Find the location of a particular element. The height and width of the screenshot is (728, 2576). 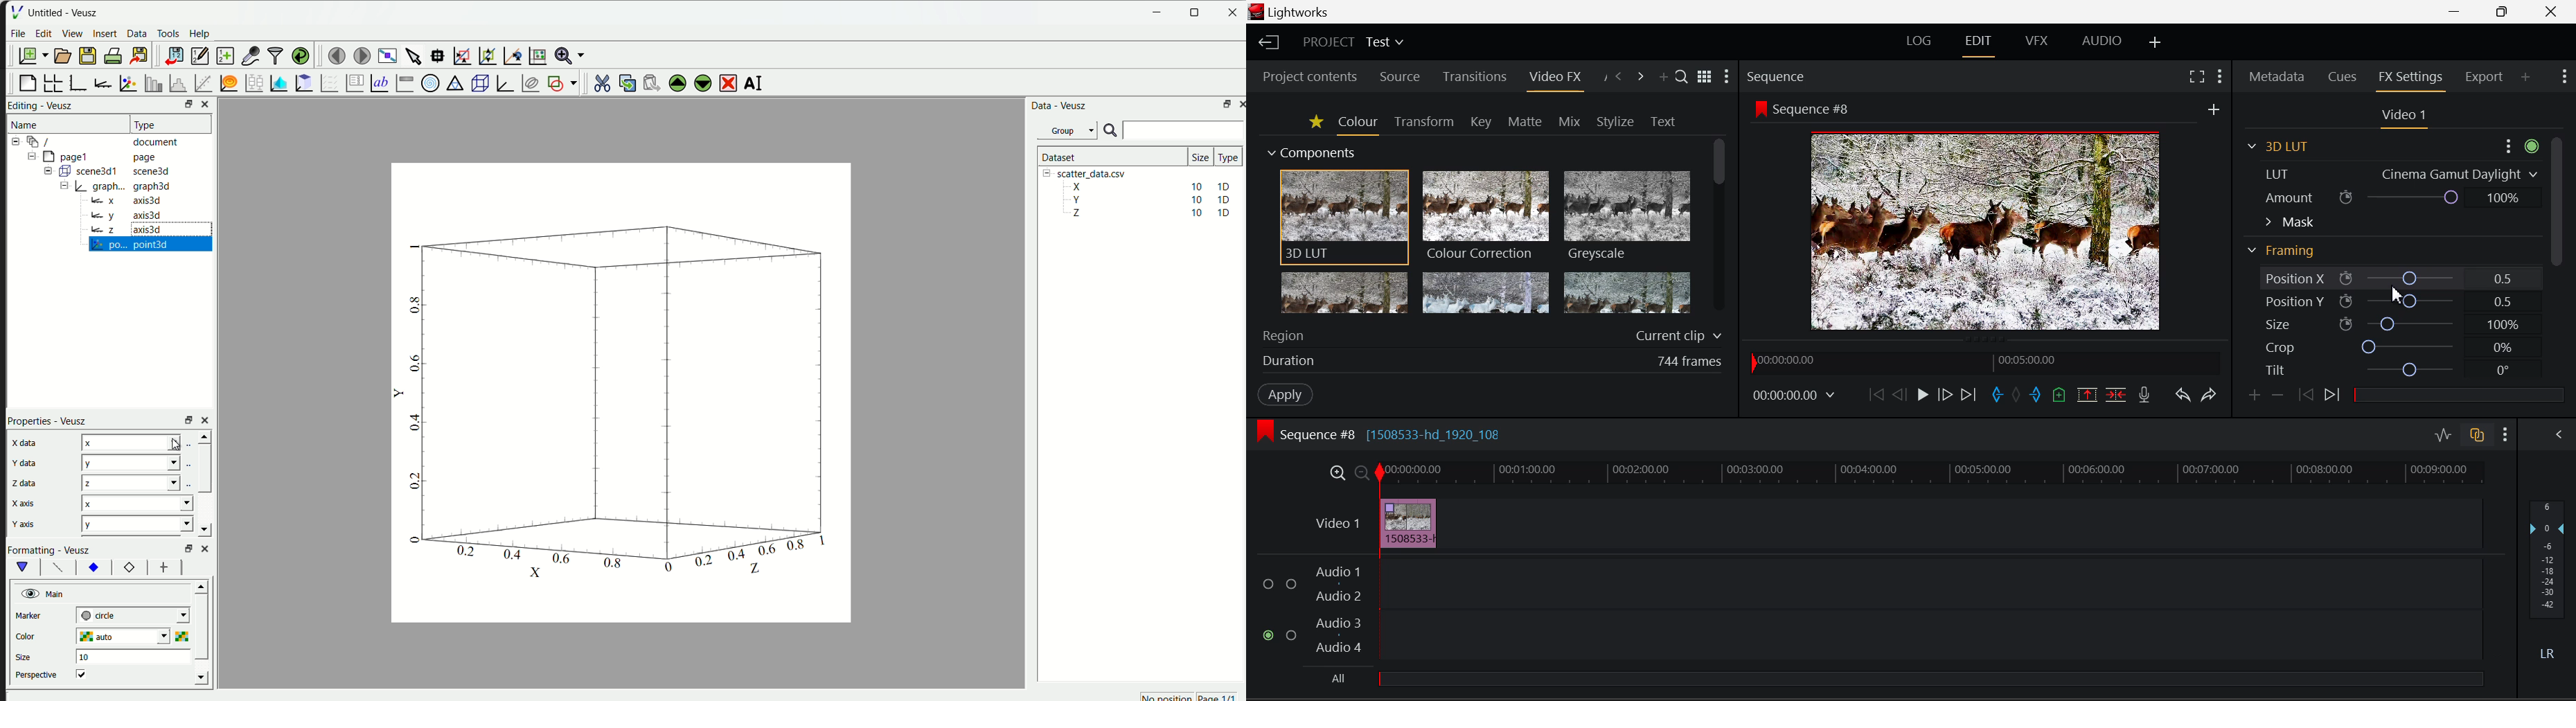

Show Settings is located at coordinates (2505, 434).